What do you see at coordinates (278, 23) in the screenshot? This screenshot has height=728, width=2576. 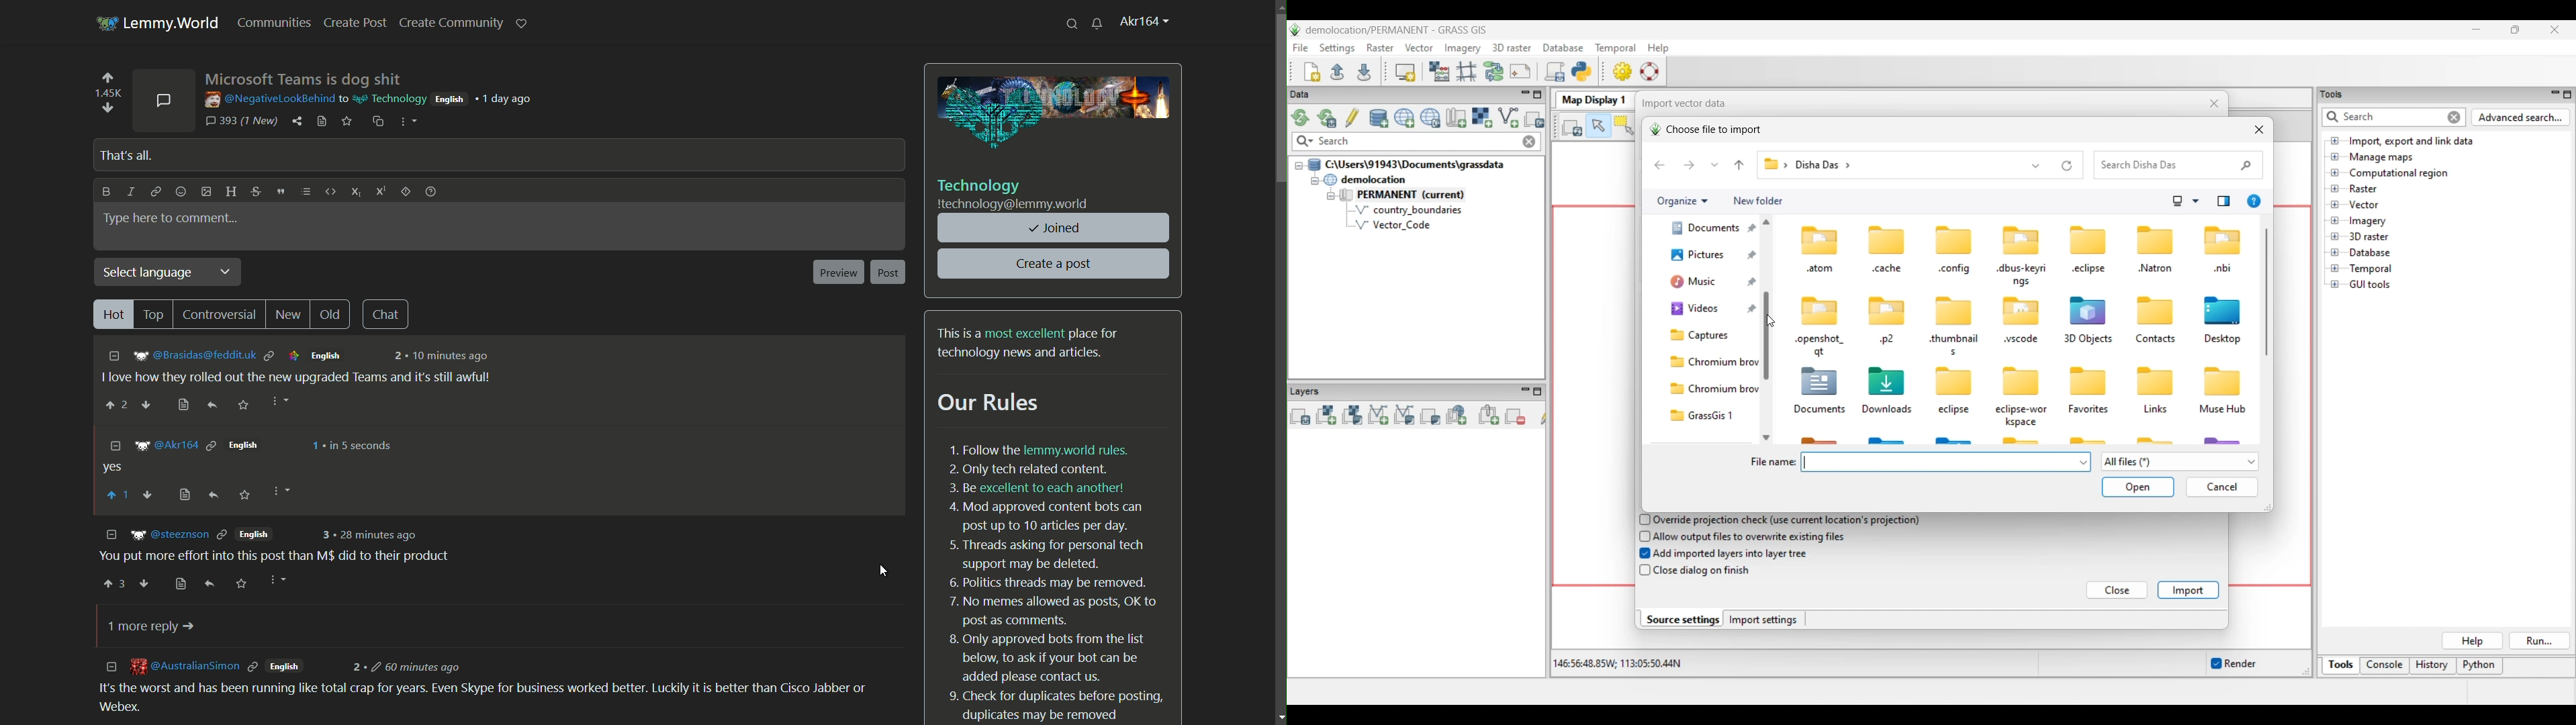 I see `communities` at bounding box center [278, 23].